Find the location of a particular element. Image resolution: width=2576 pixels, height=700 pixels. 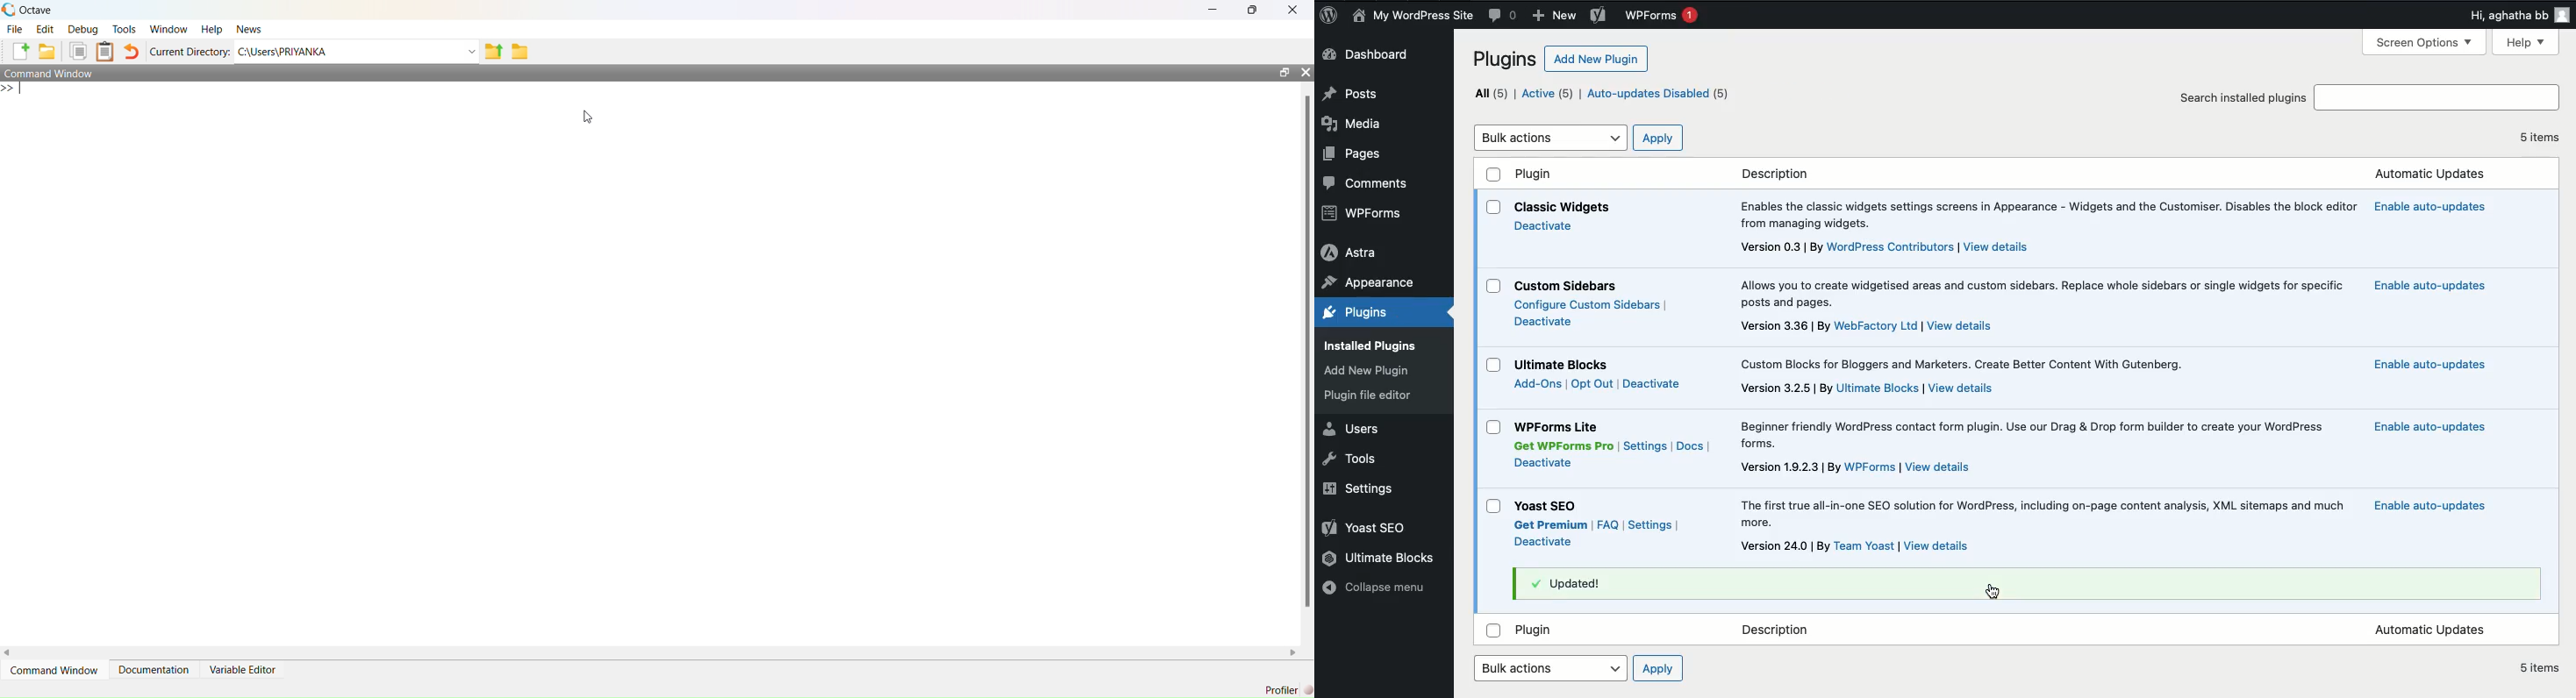

Deactive is located at coordinates (1544, 225).